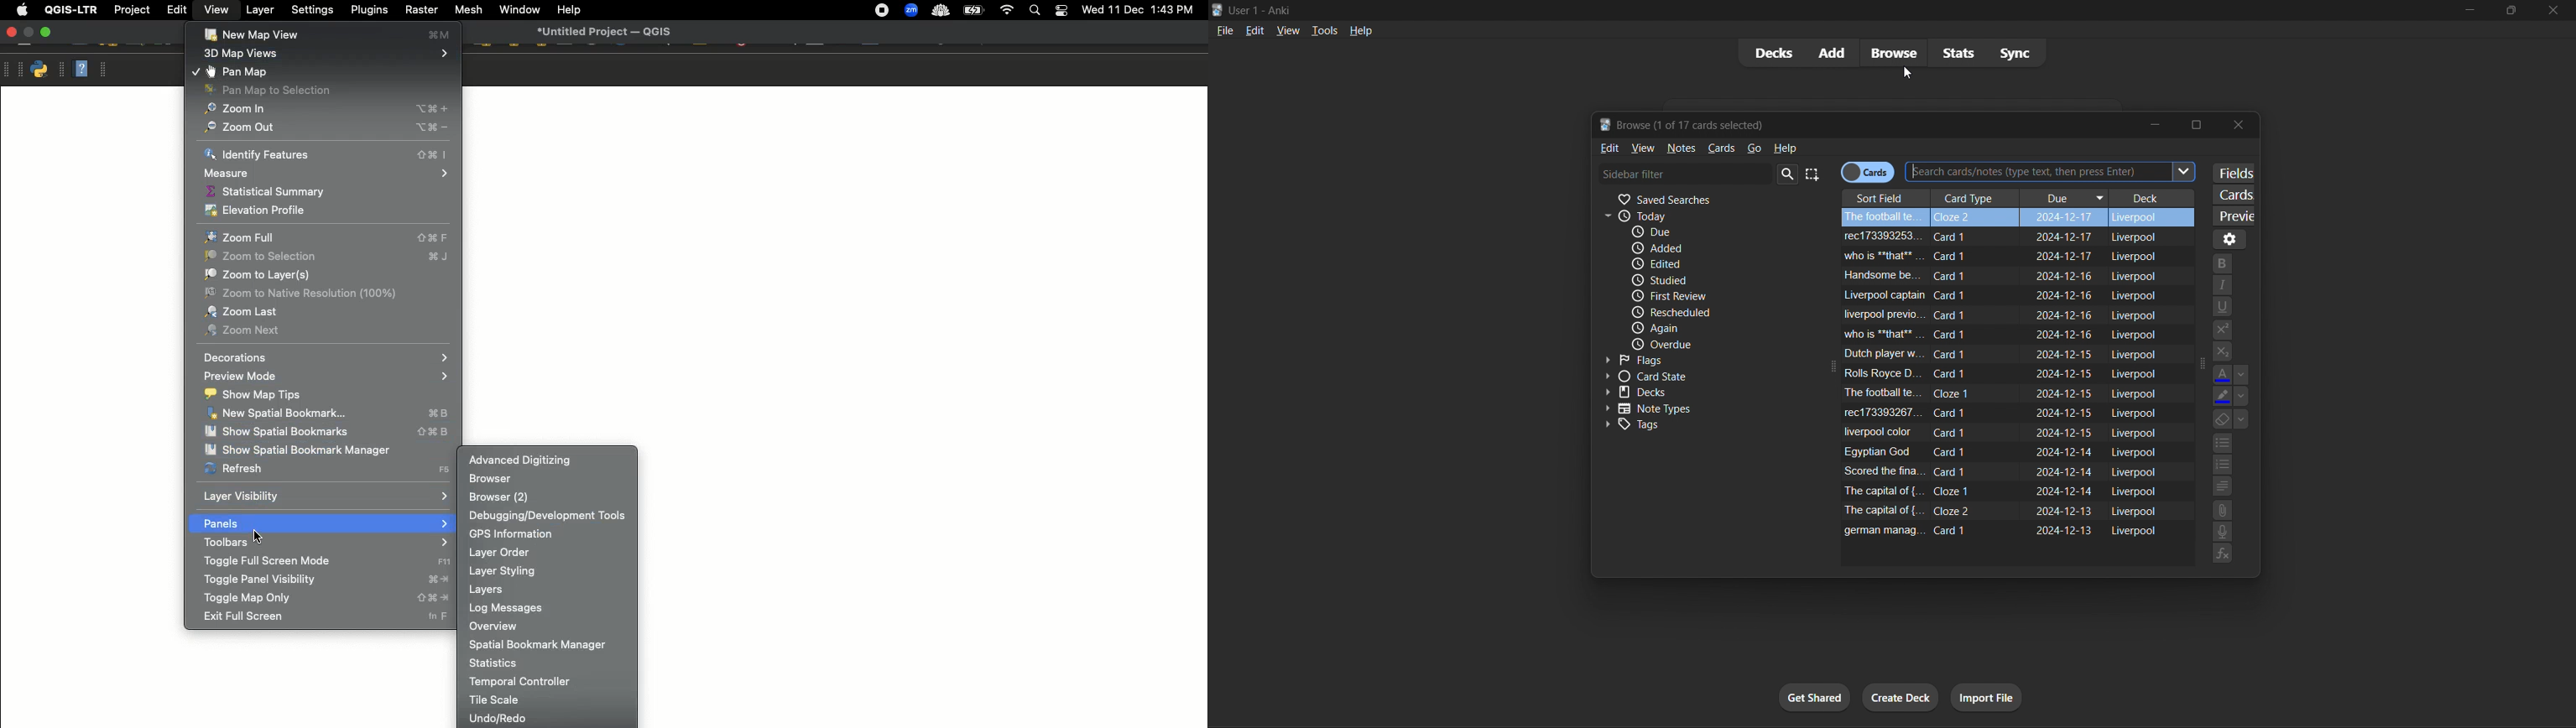  What do you see at coordinates (1884, 255) in the screenshot?
I see `field` at bounding box center [1884, 255].